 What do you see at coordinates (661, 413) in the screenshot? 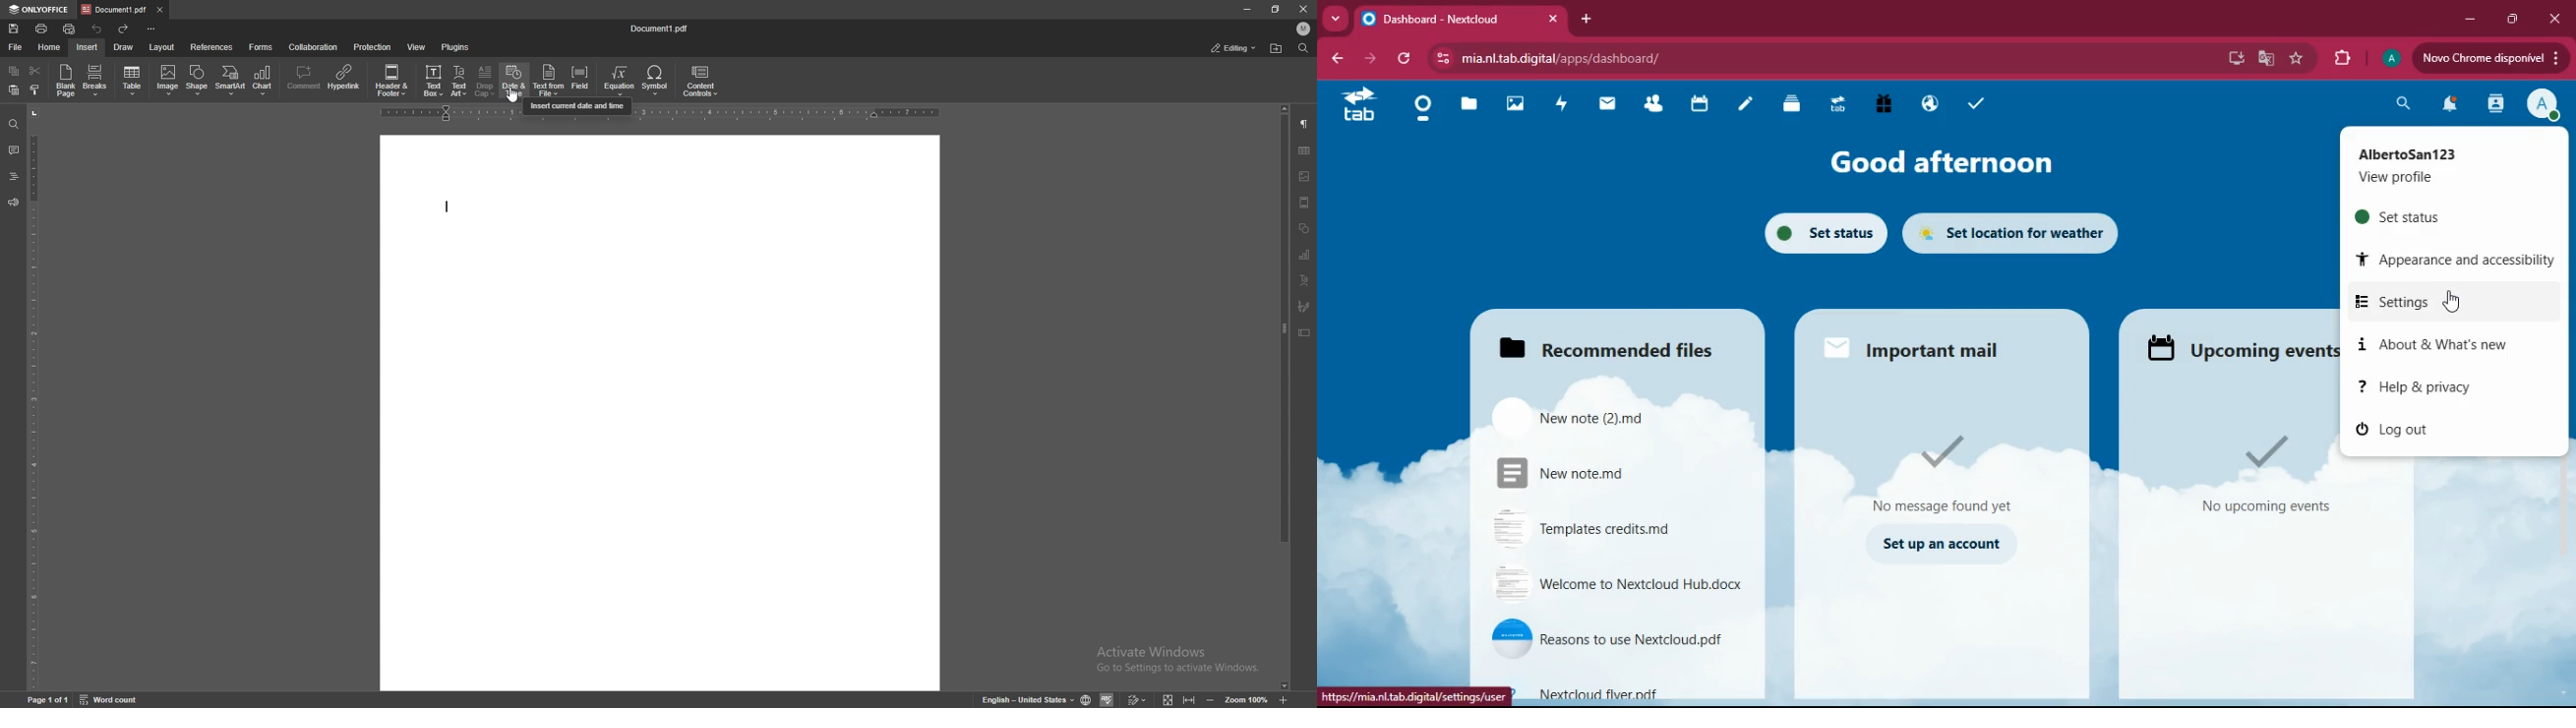
I see `document ` at bounding box center [661, 413].